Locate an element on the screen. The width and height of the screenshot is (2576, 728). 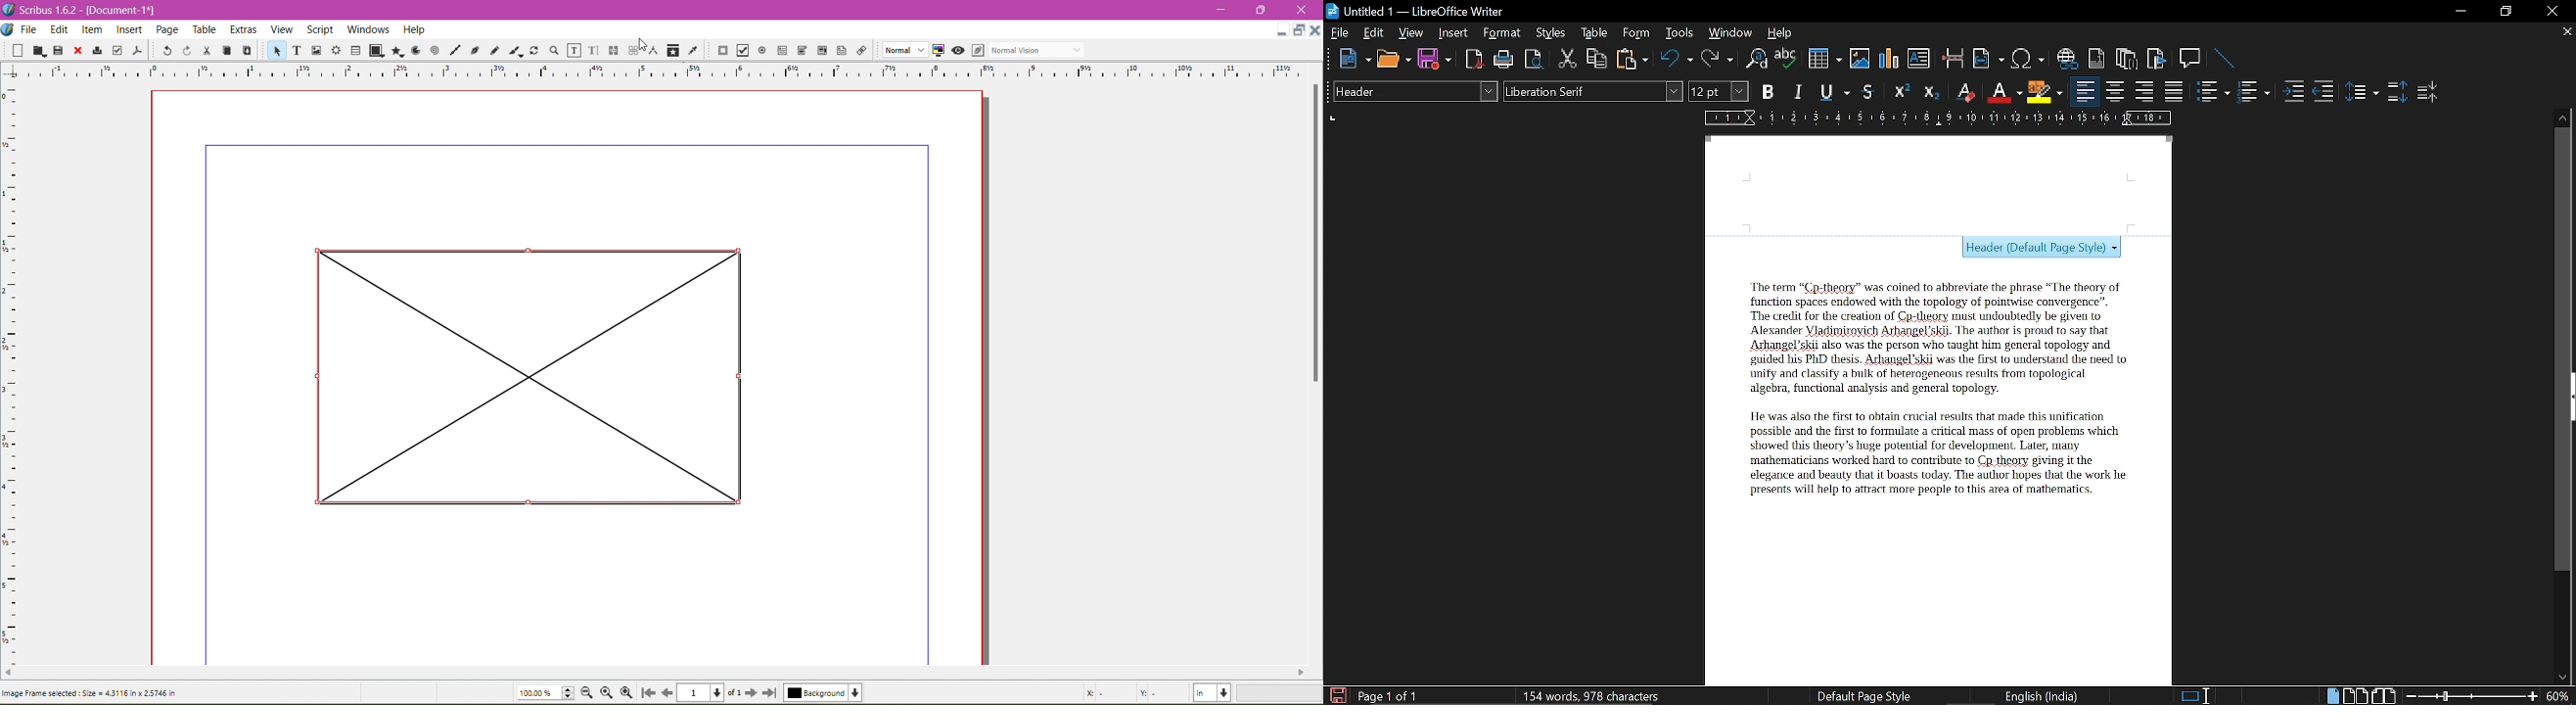
cursor is located at coordinates (2207, 692).